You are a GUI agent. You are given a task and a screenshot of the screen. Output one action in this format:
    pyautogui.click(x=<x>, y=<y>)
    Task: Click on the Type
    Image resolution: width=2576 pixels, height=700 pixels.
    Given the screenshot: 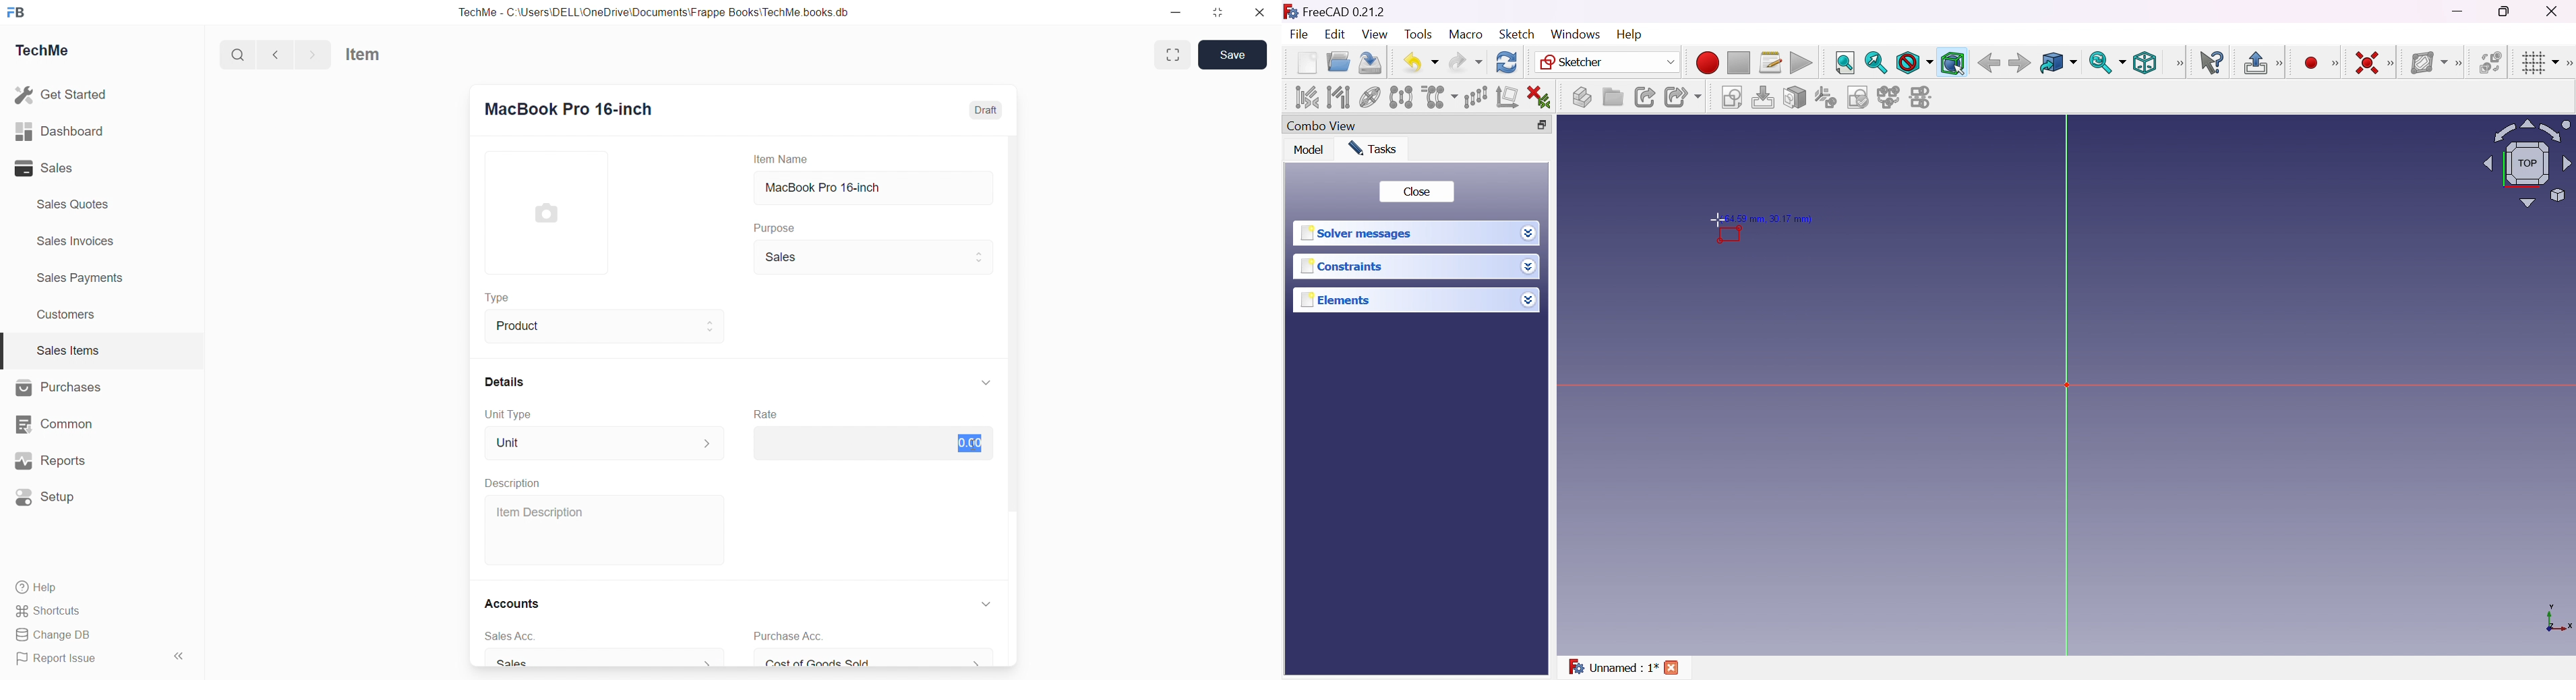 What is the action you would take?
    pyautogui.click(x=496, y=297)
    